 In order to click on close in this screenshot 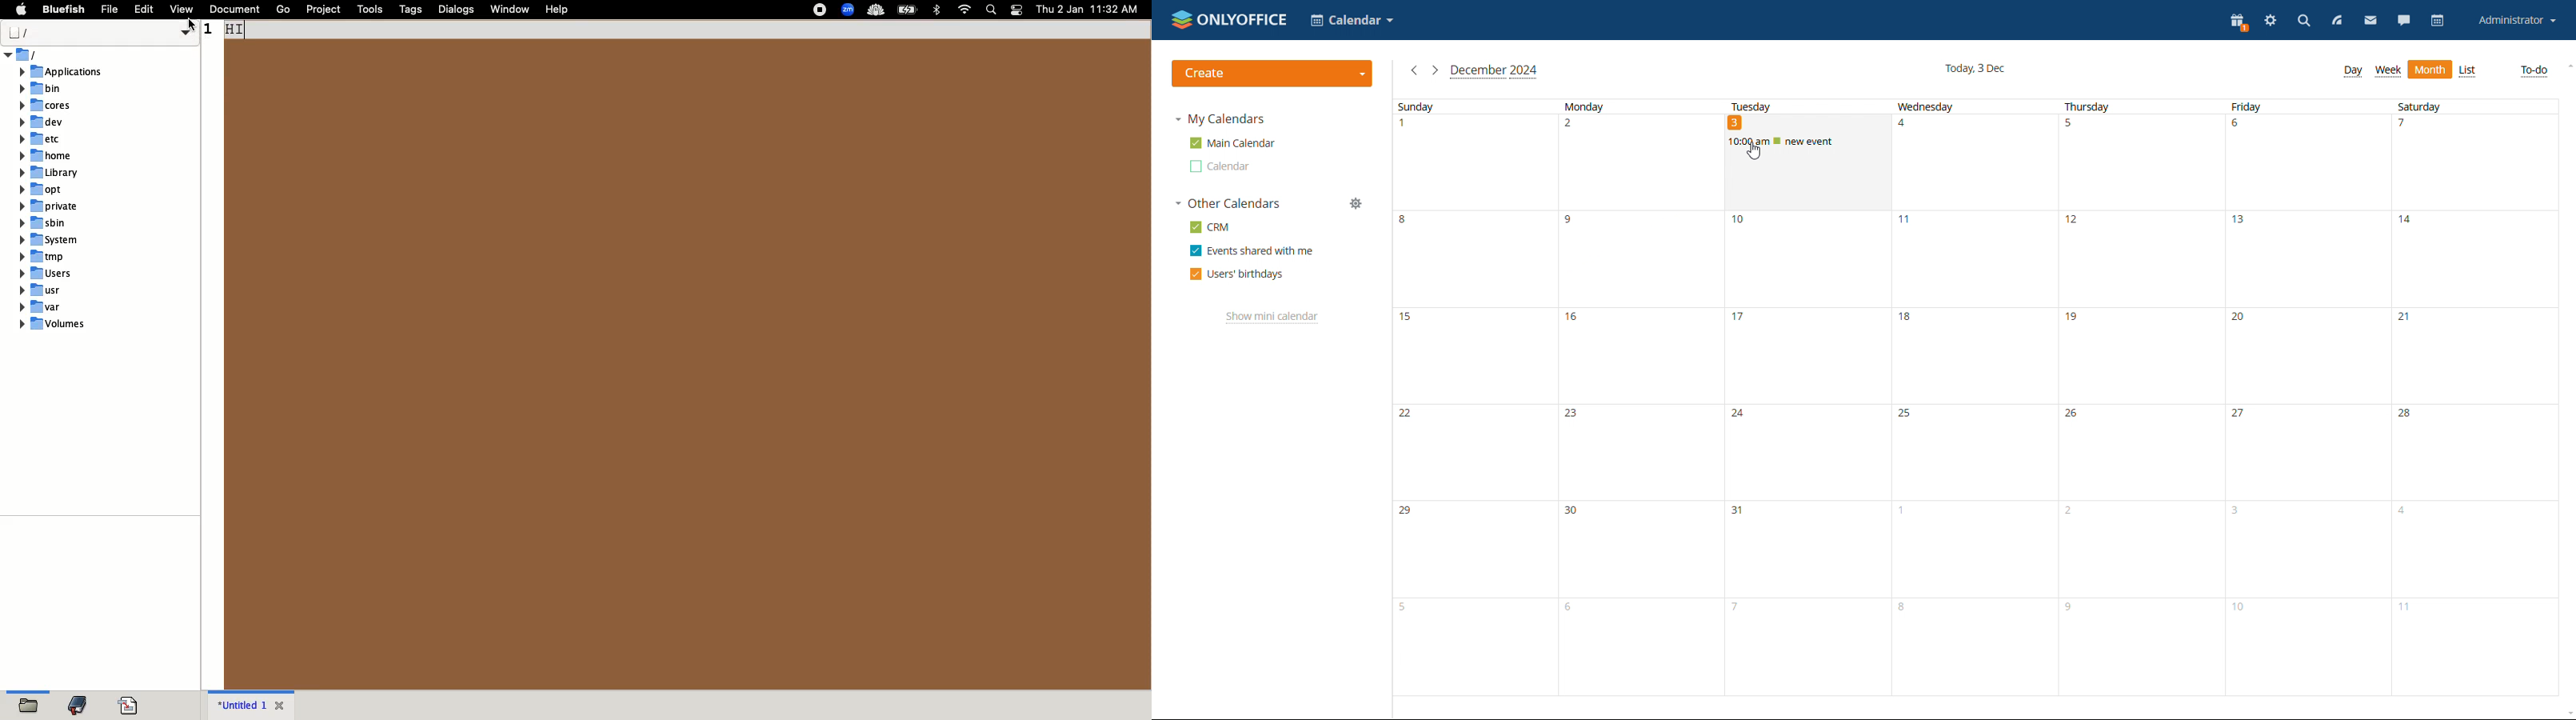, I will do `click(284, 704)`.